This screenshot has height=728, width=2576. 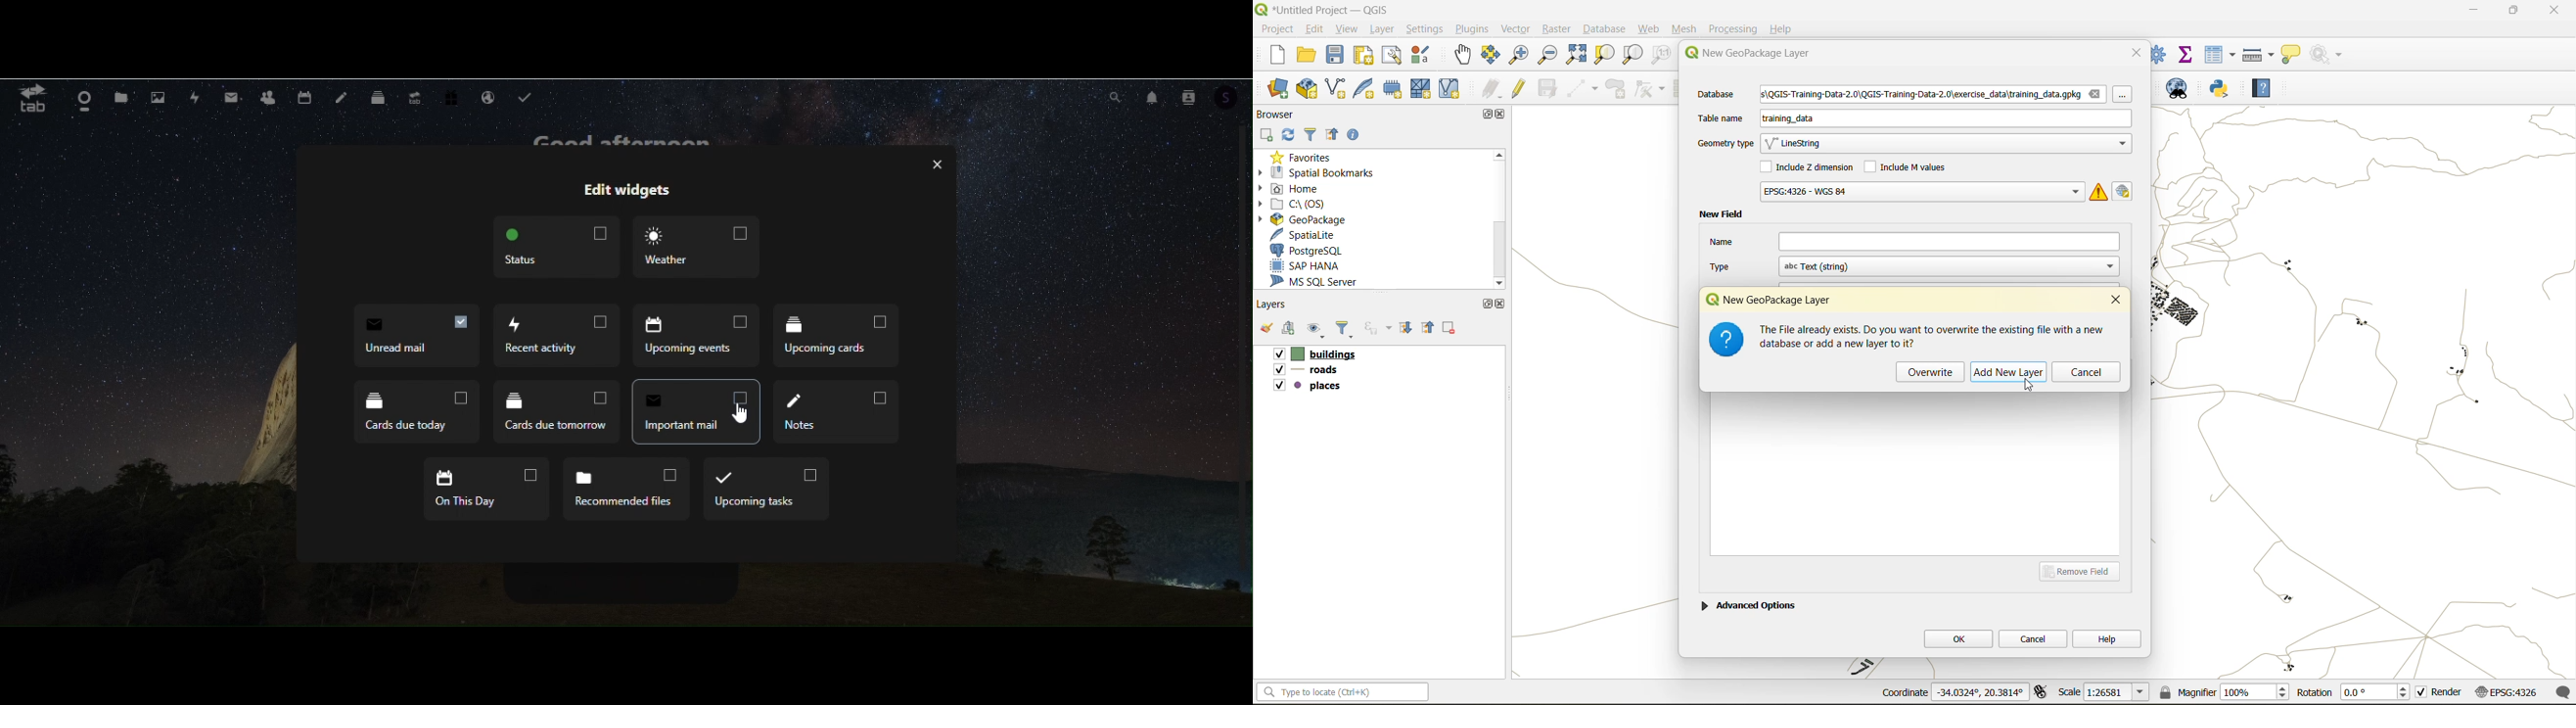 What do you see at coordinates (1515, 29) in the screenshot?
I see `vector` at bounding box center [1515, 29].